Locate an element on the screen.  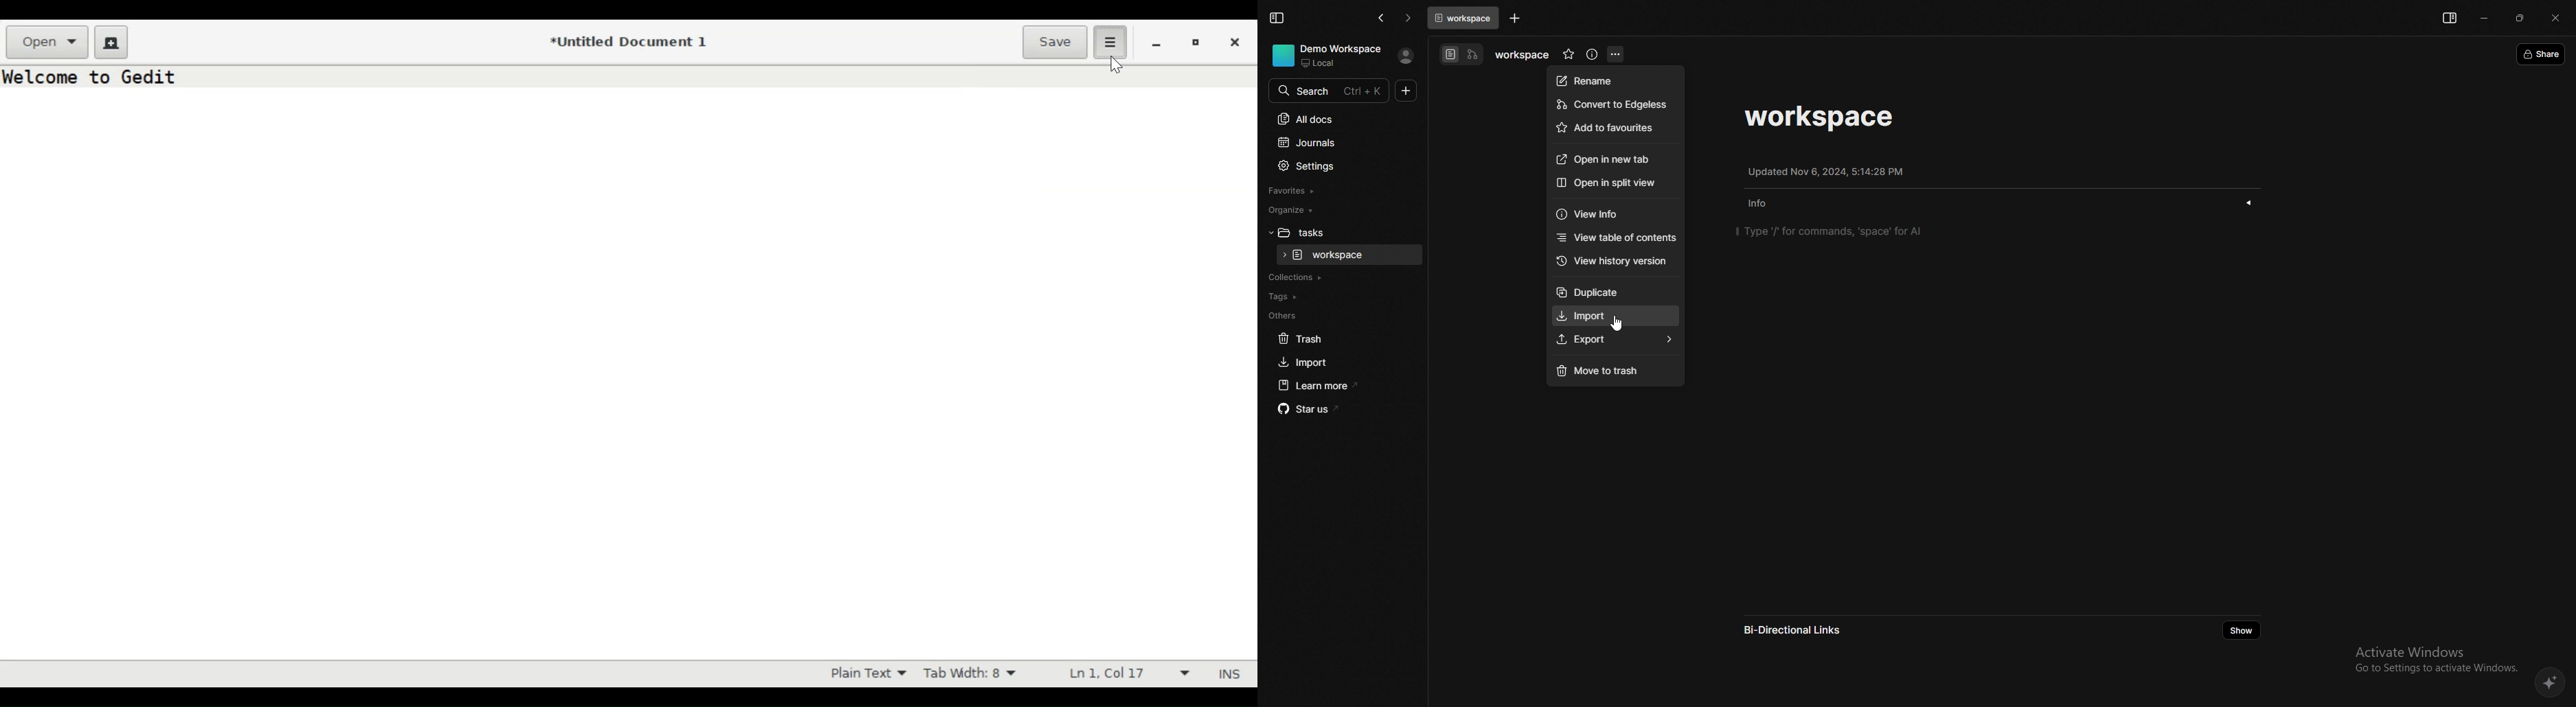
learn more is located at coordinates (1339, 386).